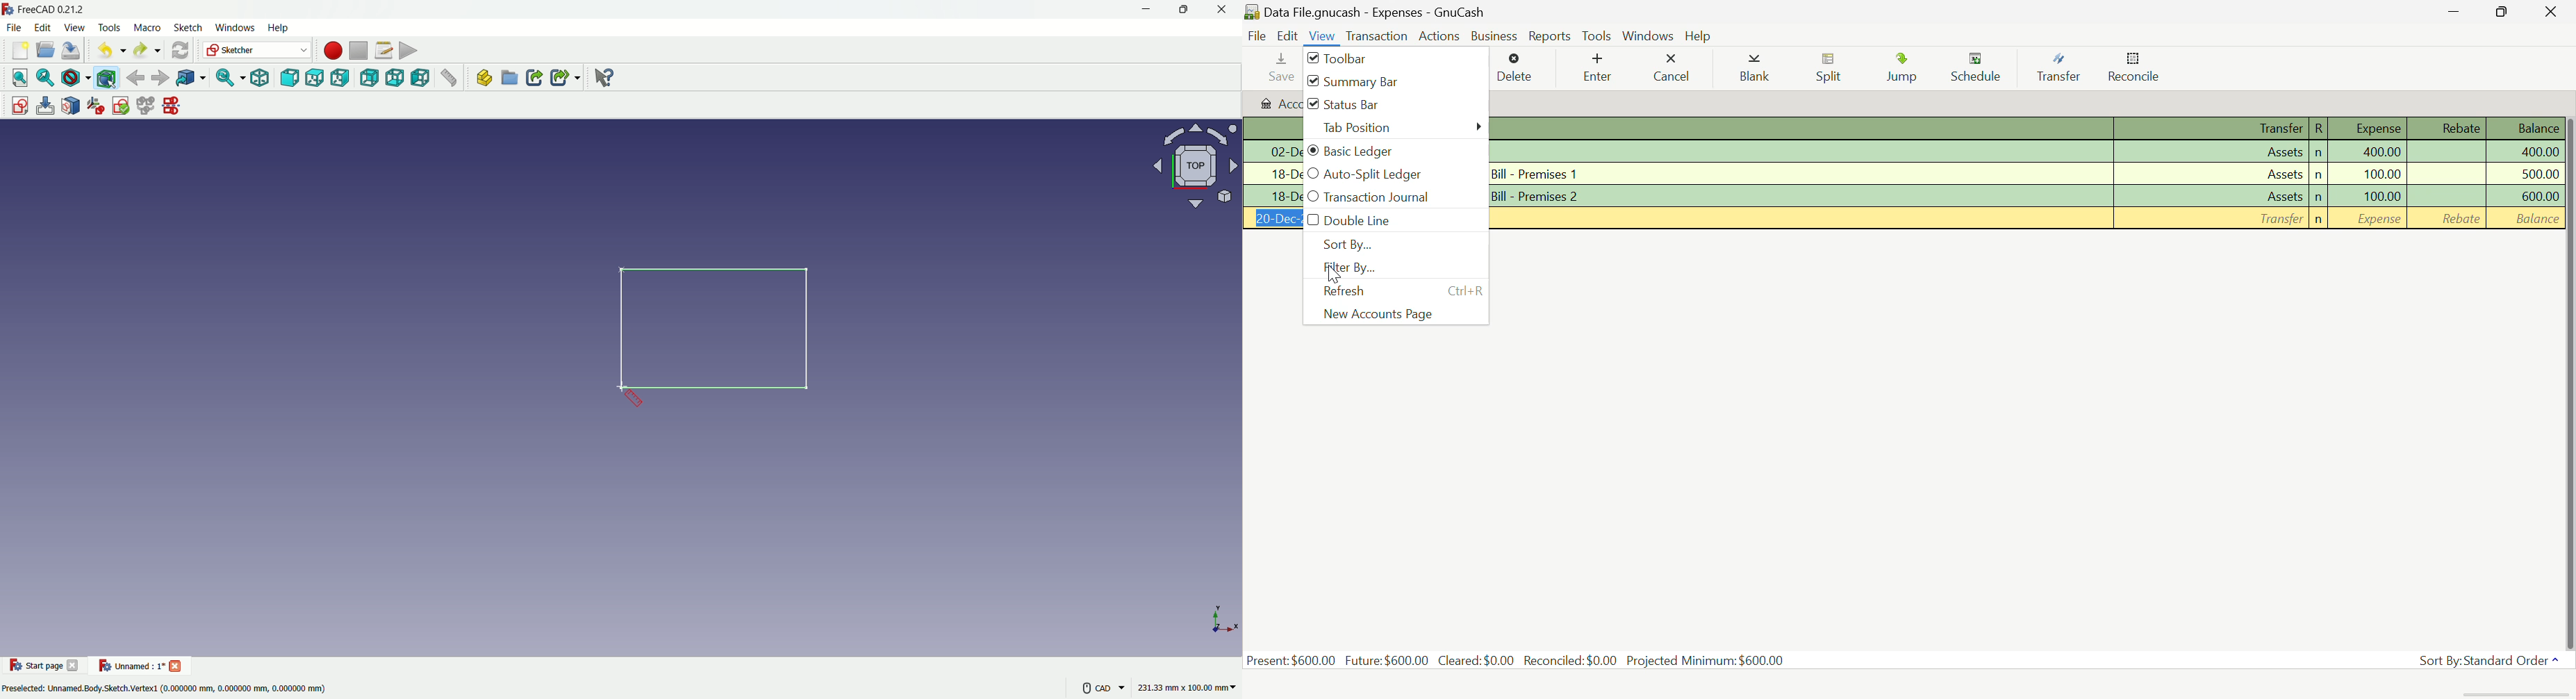 This screenshot has height=700, width=2576. I want to click on sketch menu, so click(188, 28).